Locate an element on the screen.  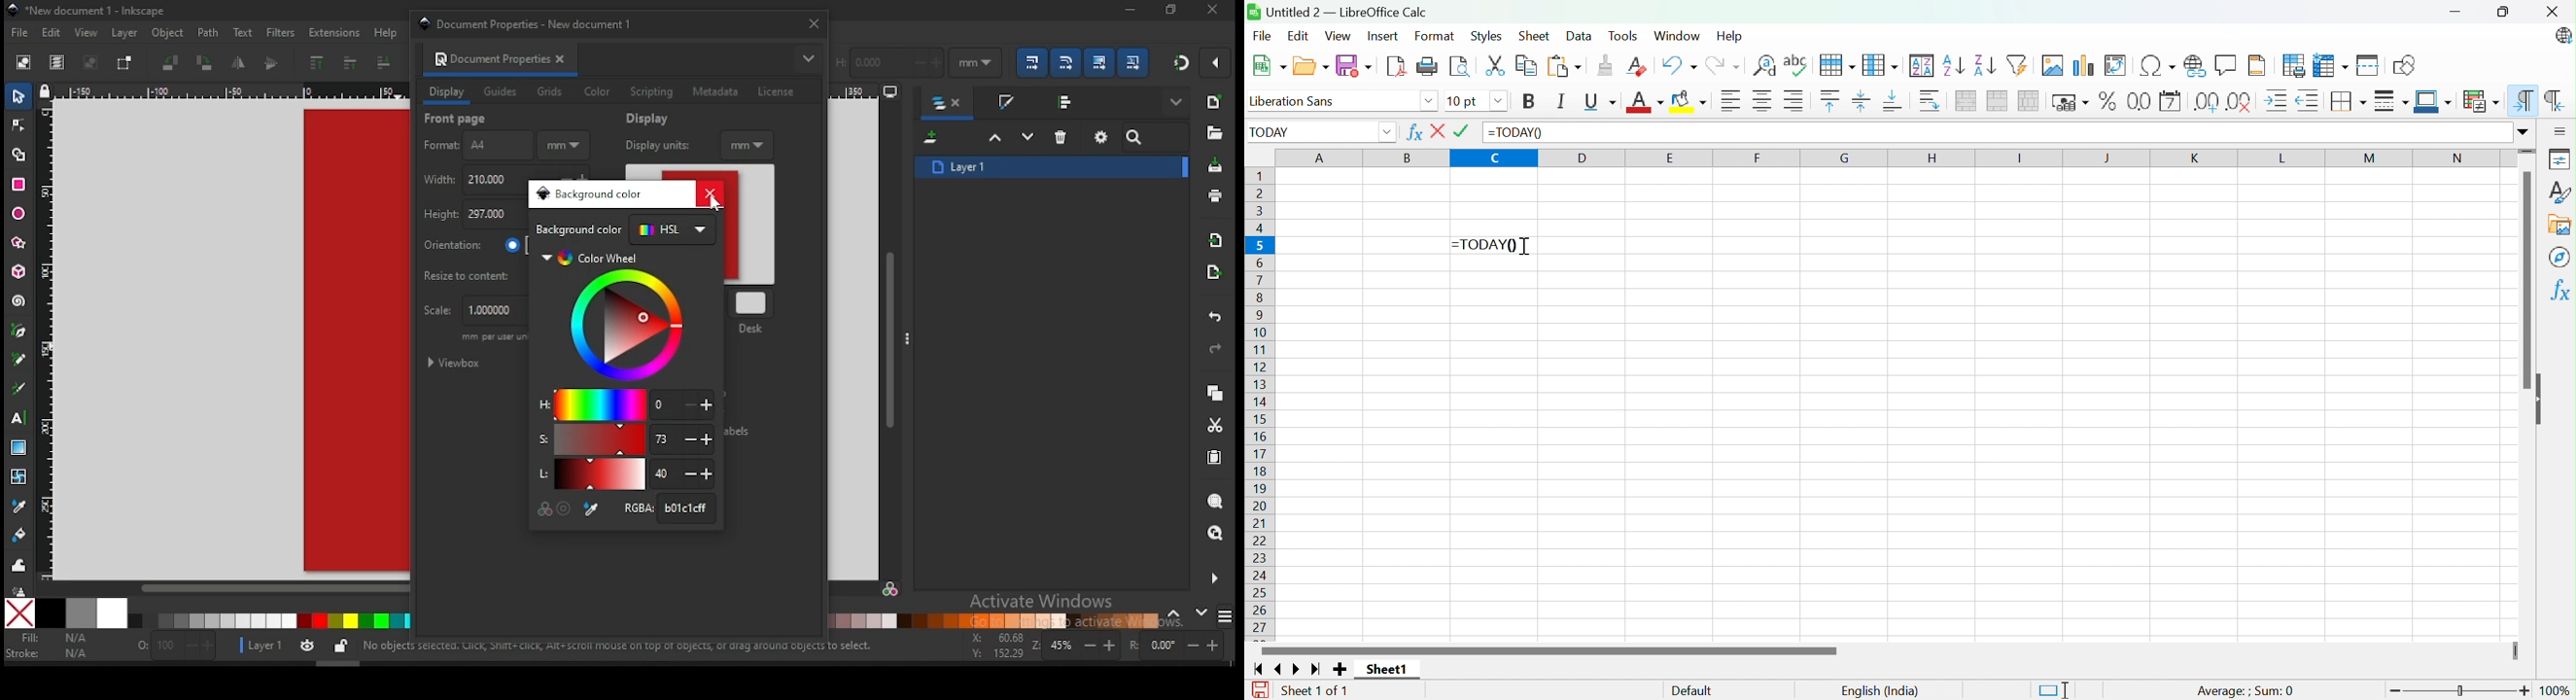
more settings is located at coordinates (1212, 578).